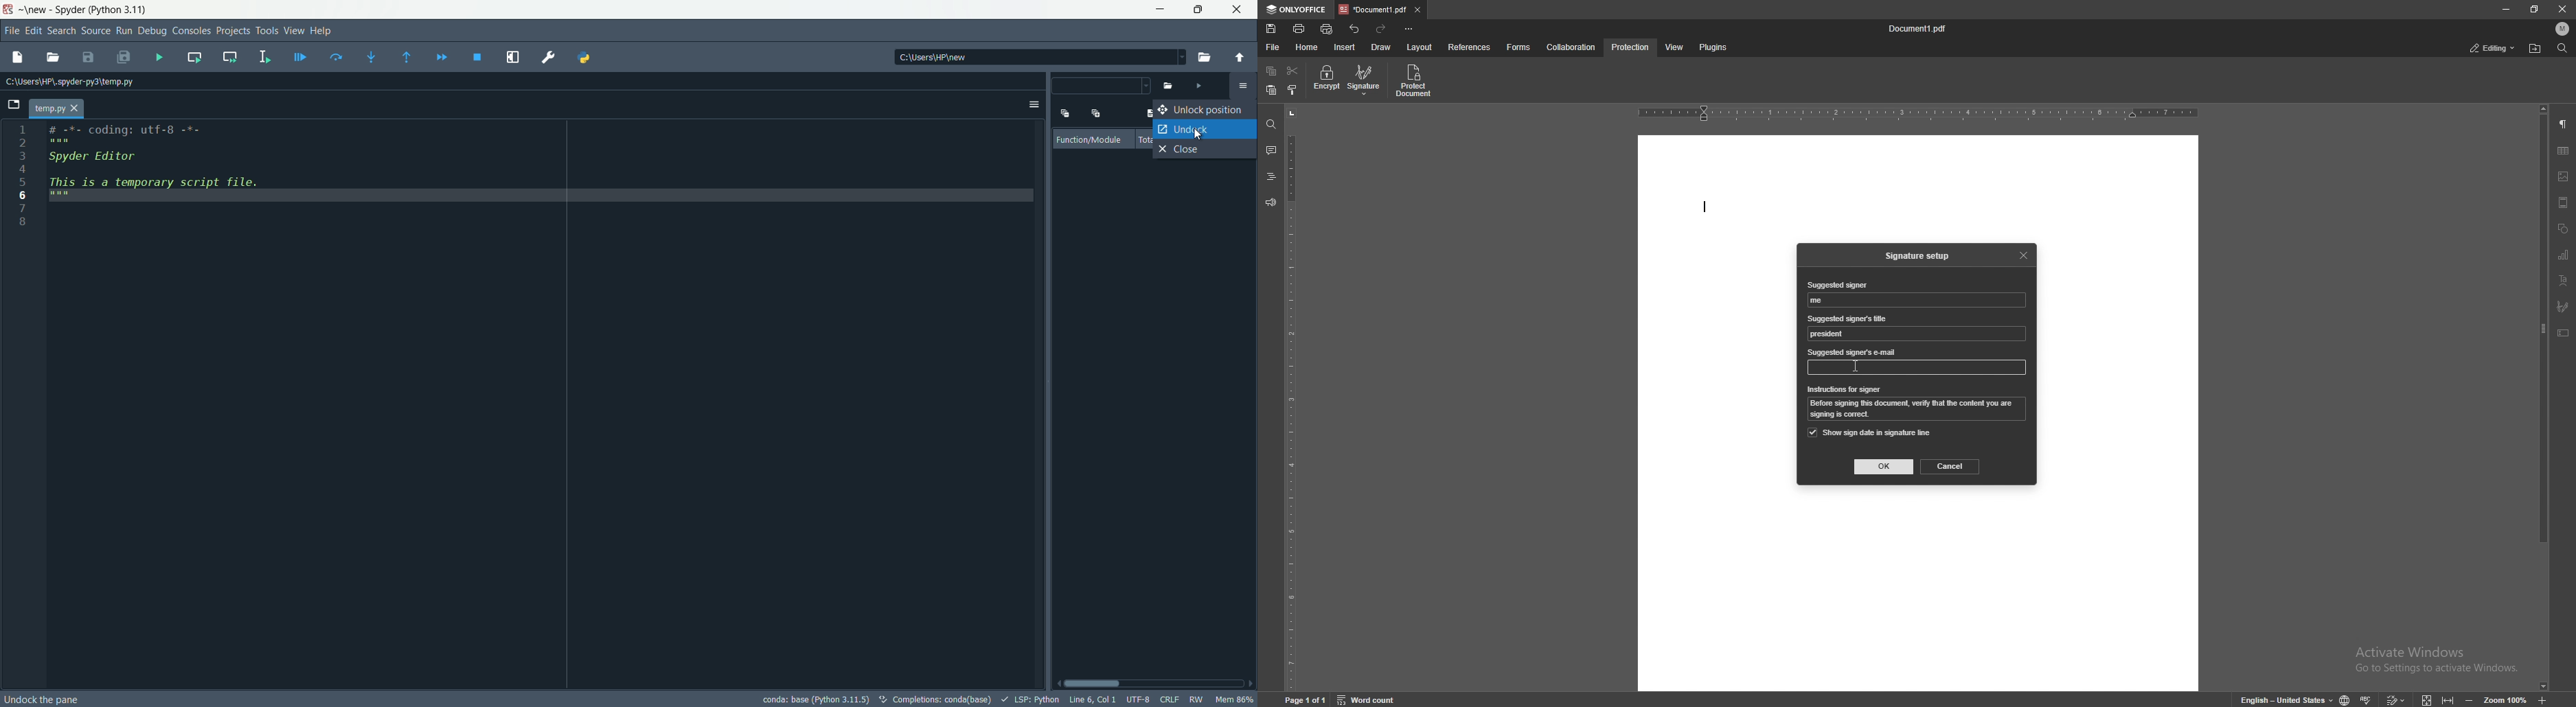  What do you see at coordinates (231, 31) in the screenshot?
I see `projects menu` at bounding box center [231, 31].